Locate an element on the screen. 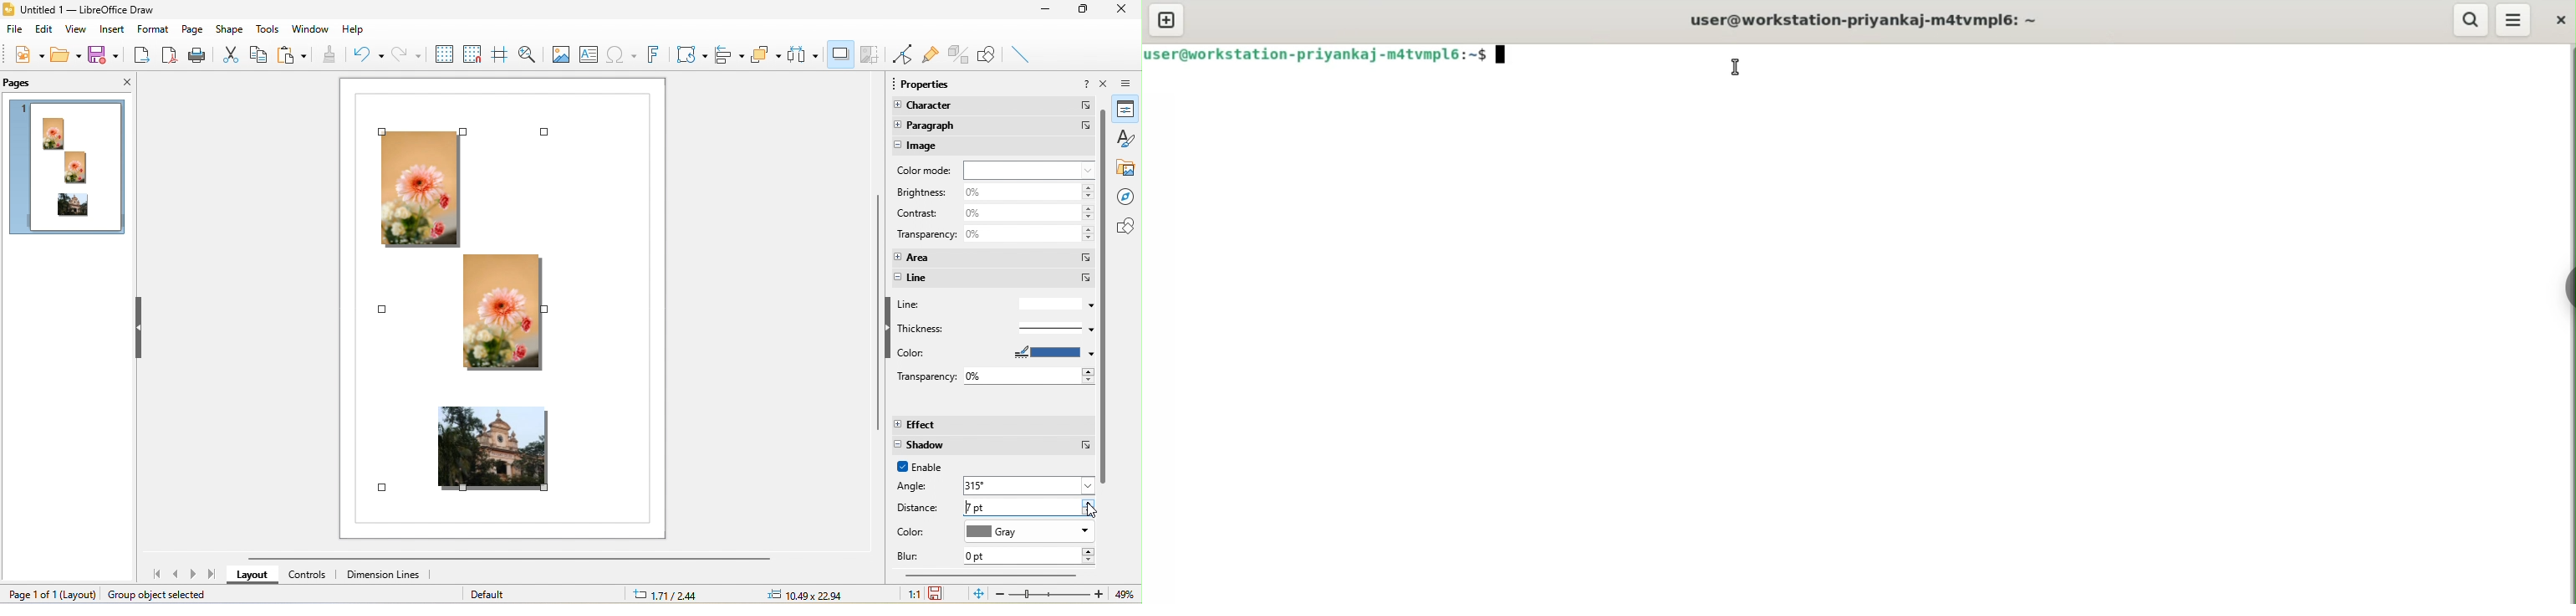  export directly as pdf is located at coordinates (169, 56).